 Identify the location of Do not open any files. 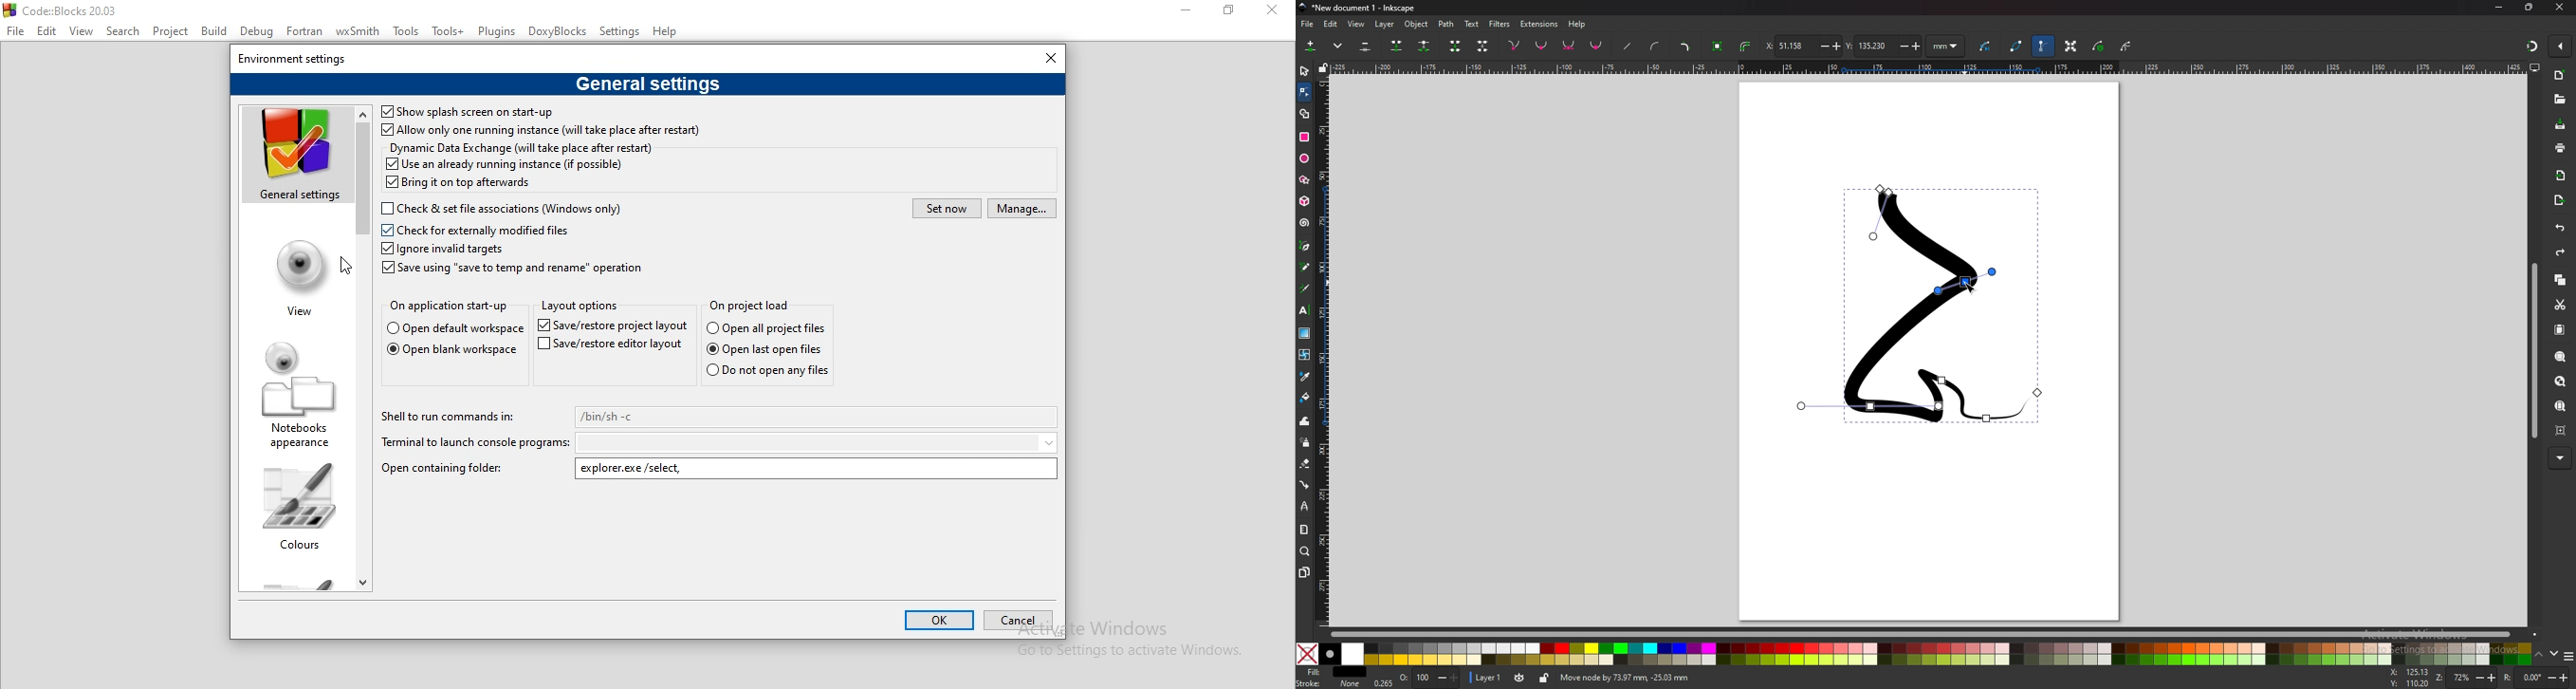
(768, 370).